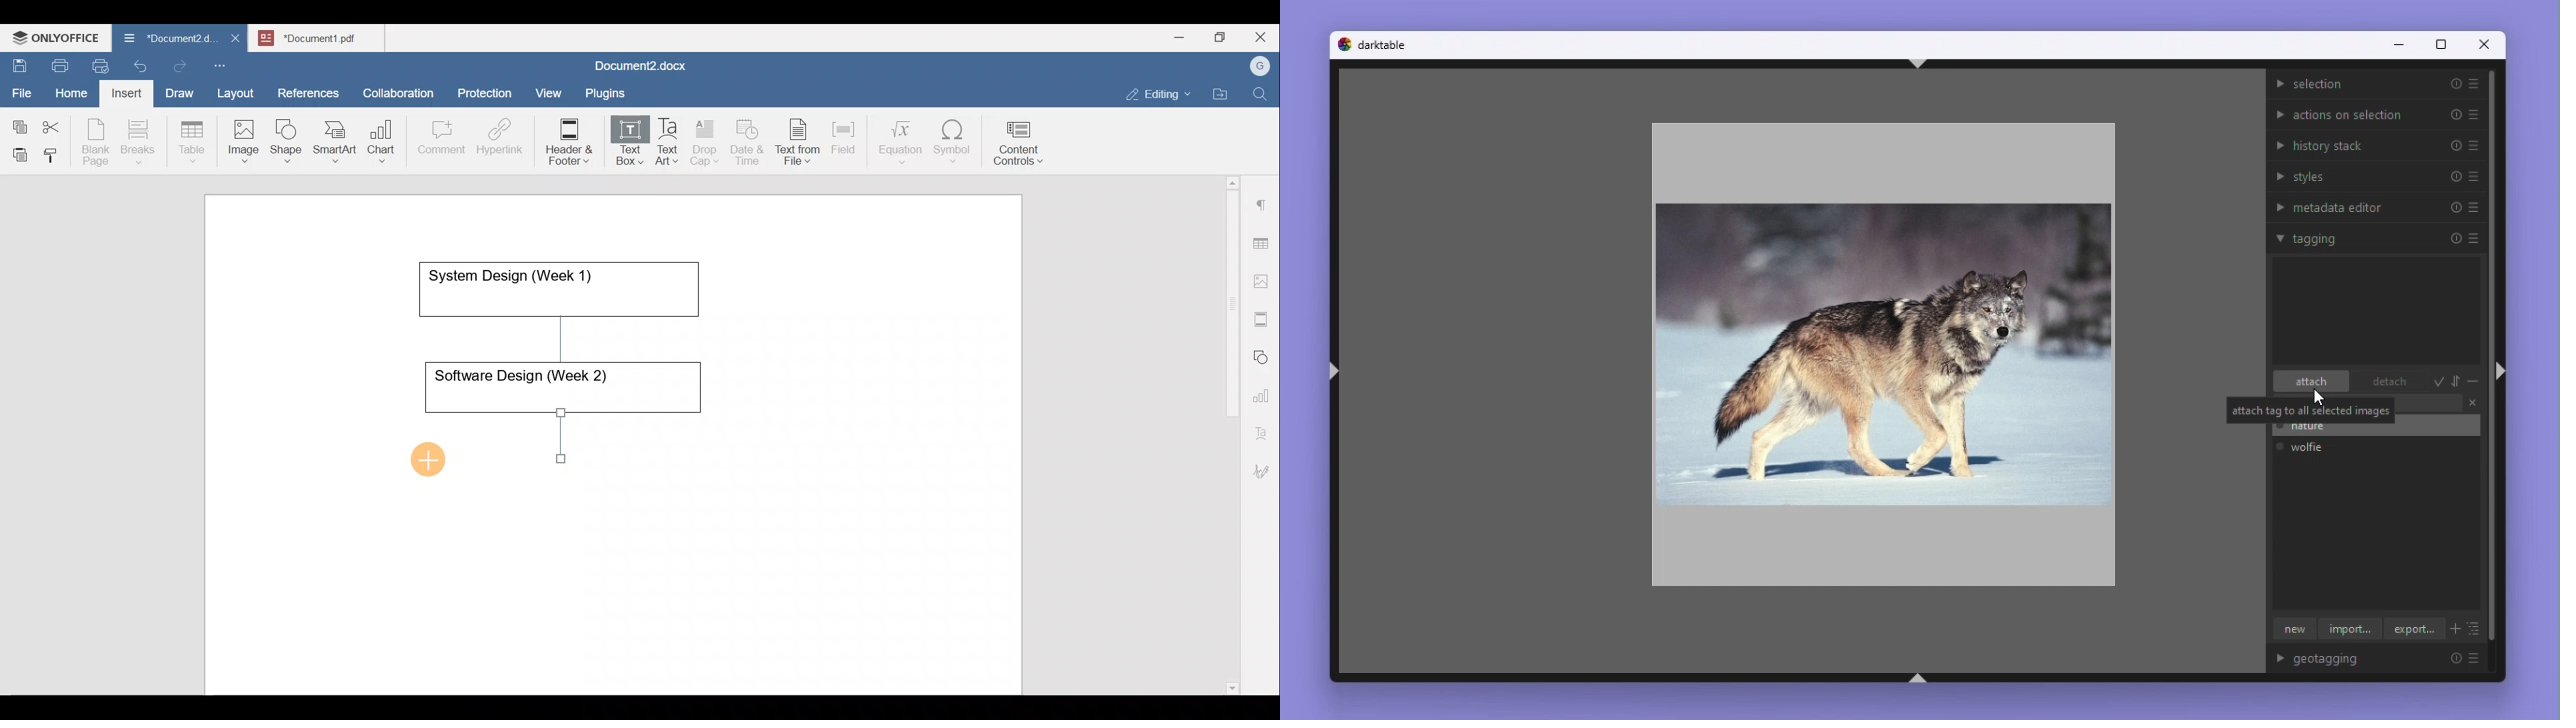 The height and width of the screenshot is (728, 2576). What do you see at coordinates (2457, 381) in the screenshot?
I see `sorting` at bounding box center [2457, 381].